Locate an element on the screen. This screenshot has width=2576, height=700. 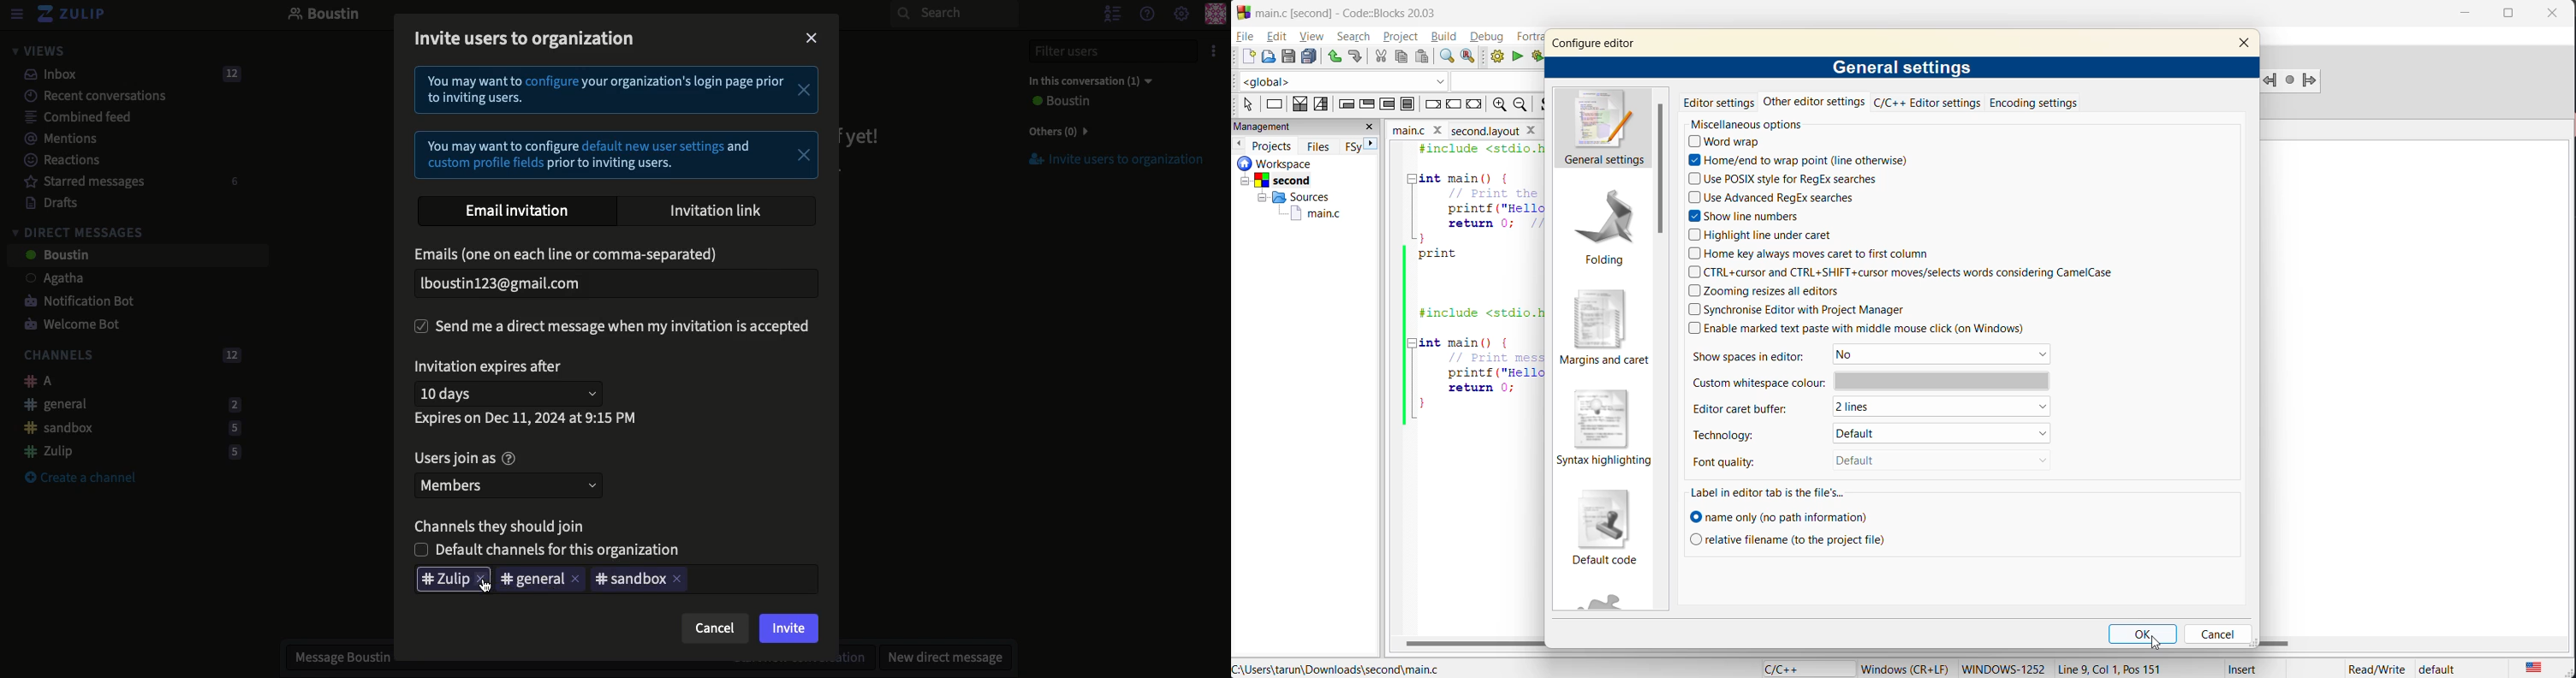
app name and file name is located at coordinates (1364, 12).